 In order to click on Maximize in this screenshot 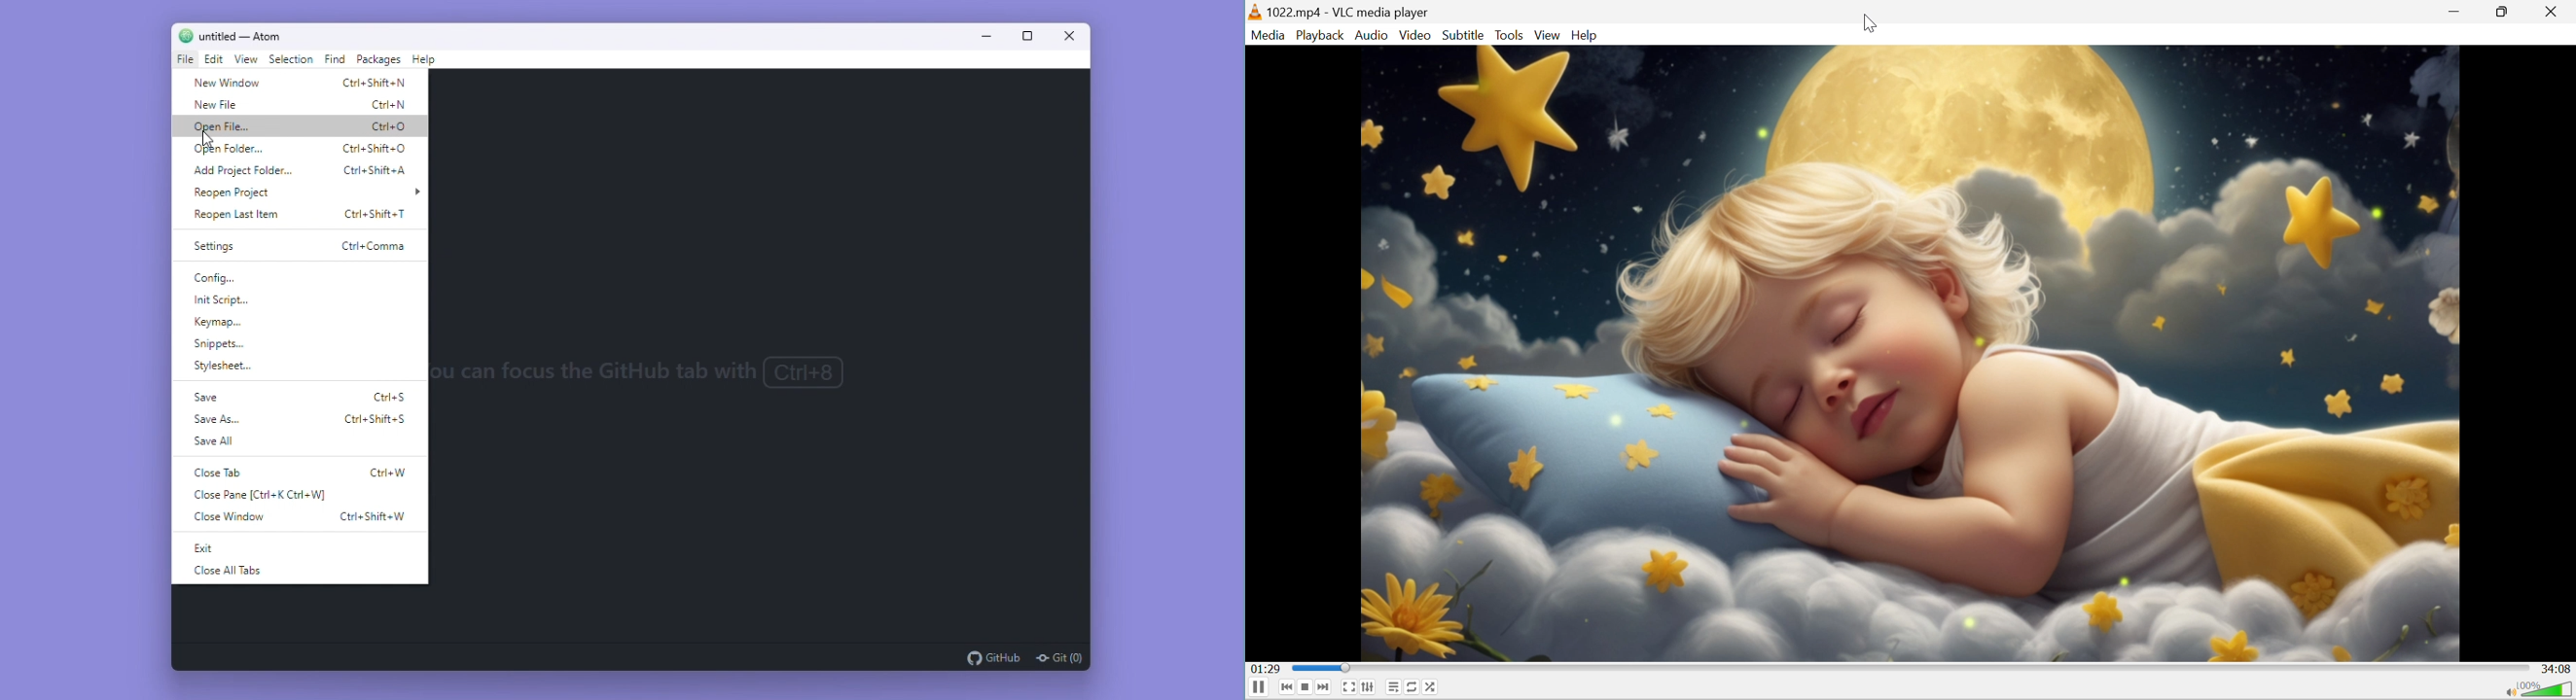, I will do `click(1021, 36)`.